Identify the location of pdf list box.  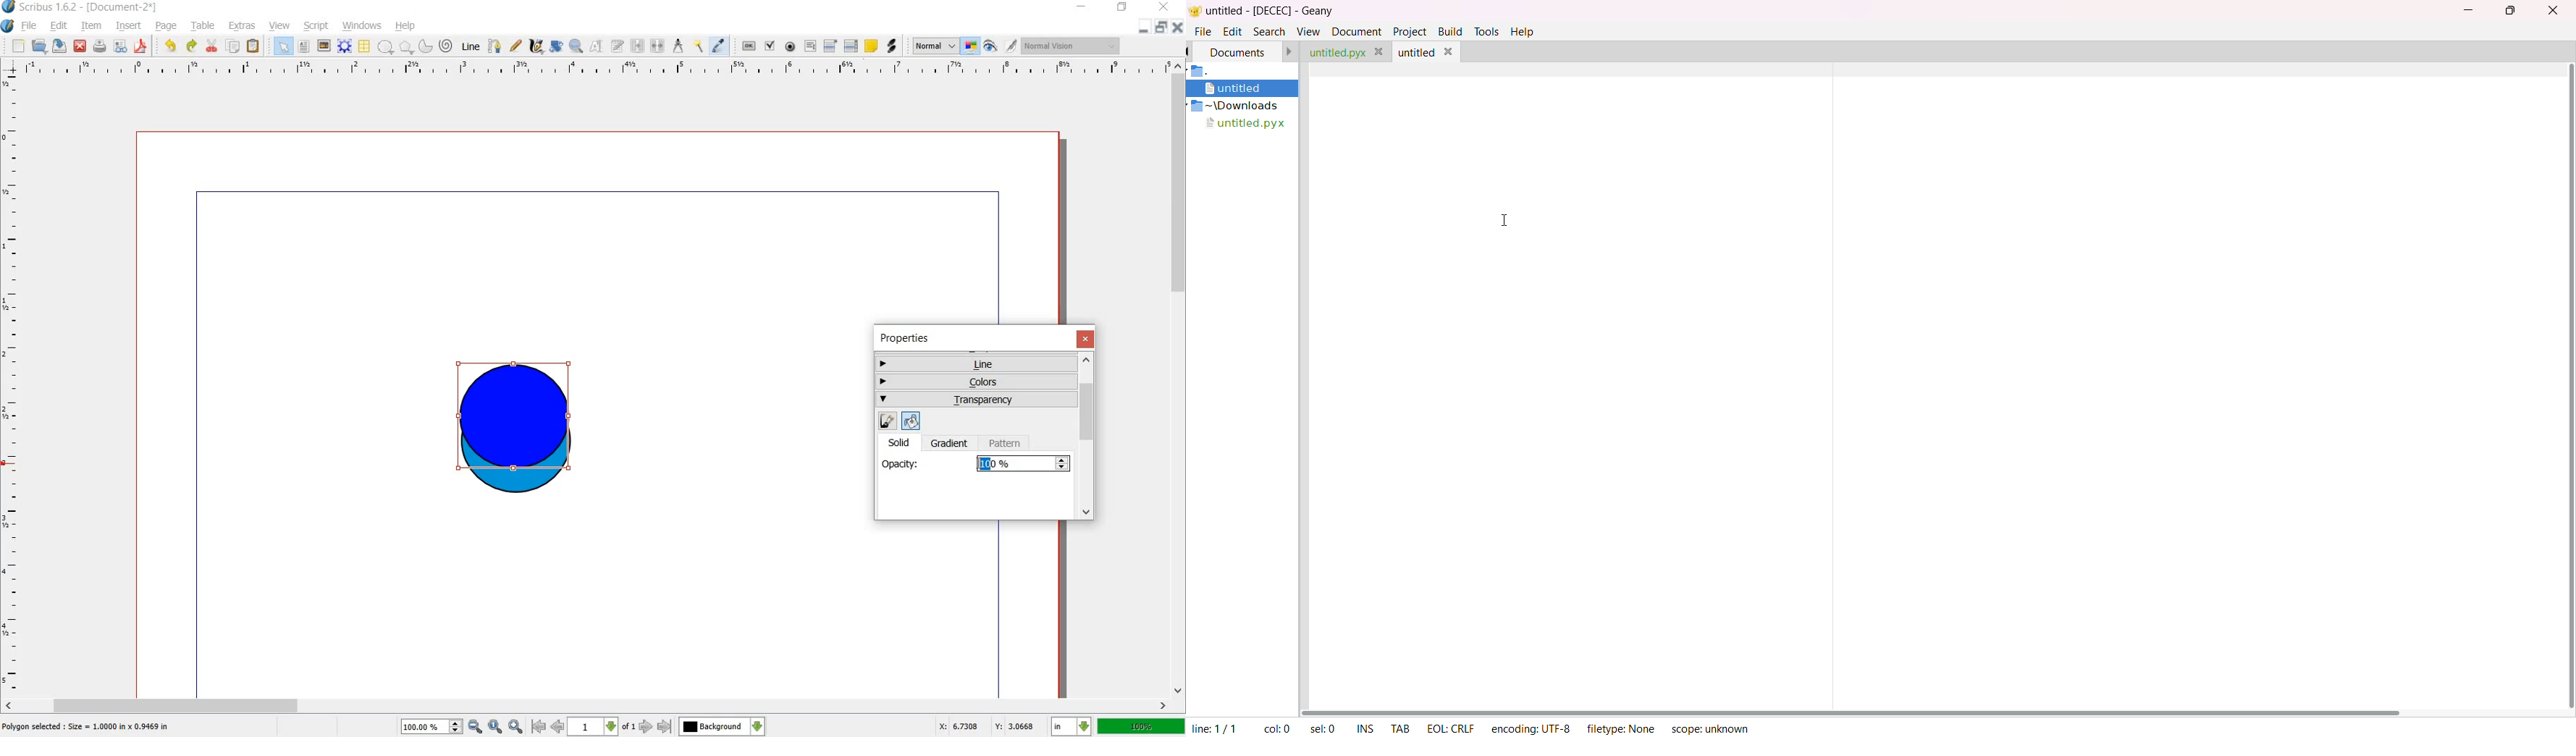
(851, 44).